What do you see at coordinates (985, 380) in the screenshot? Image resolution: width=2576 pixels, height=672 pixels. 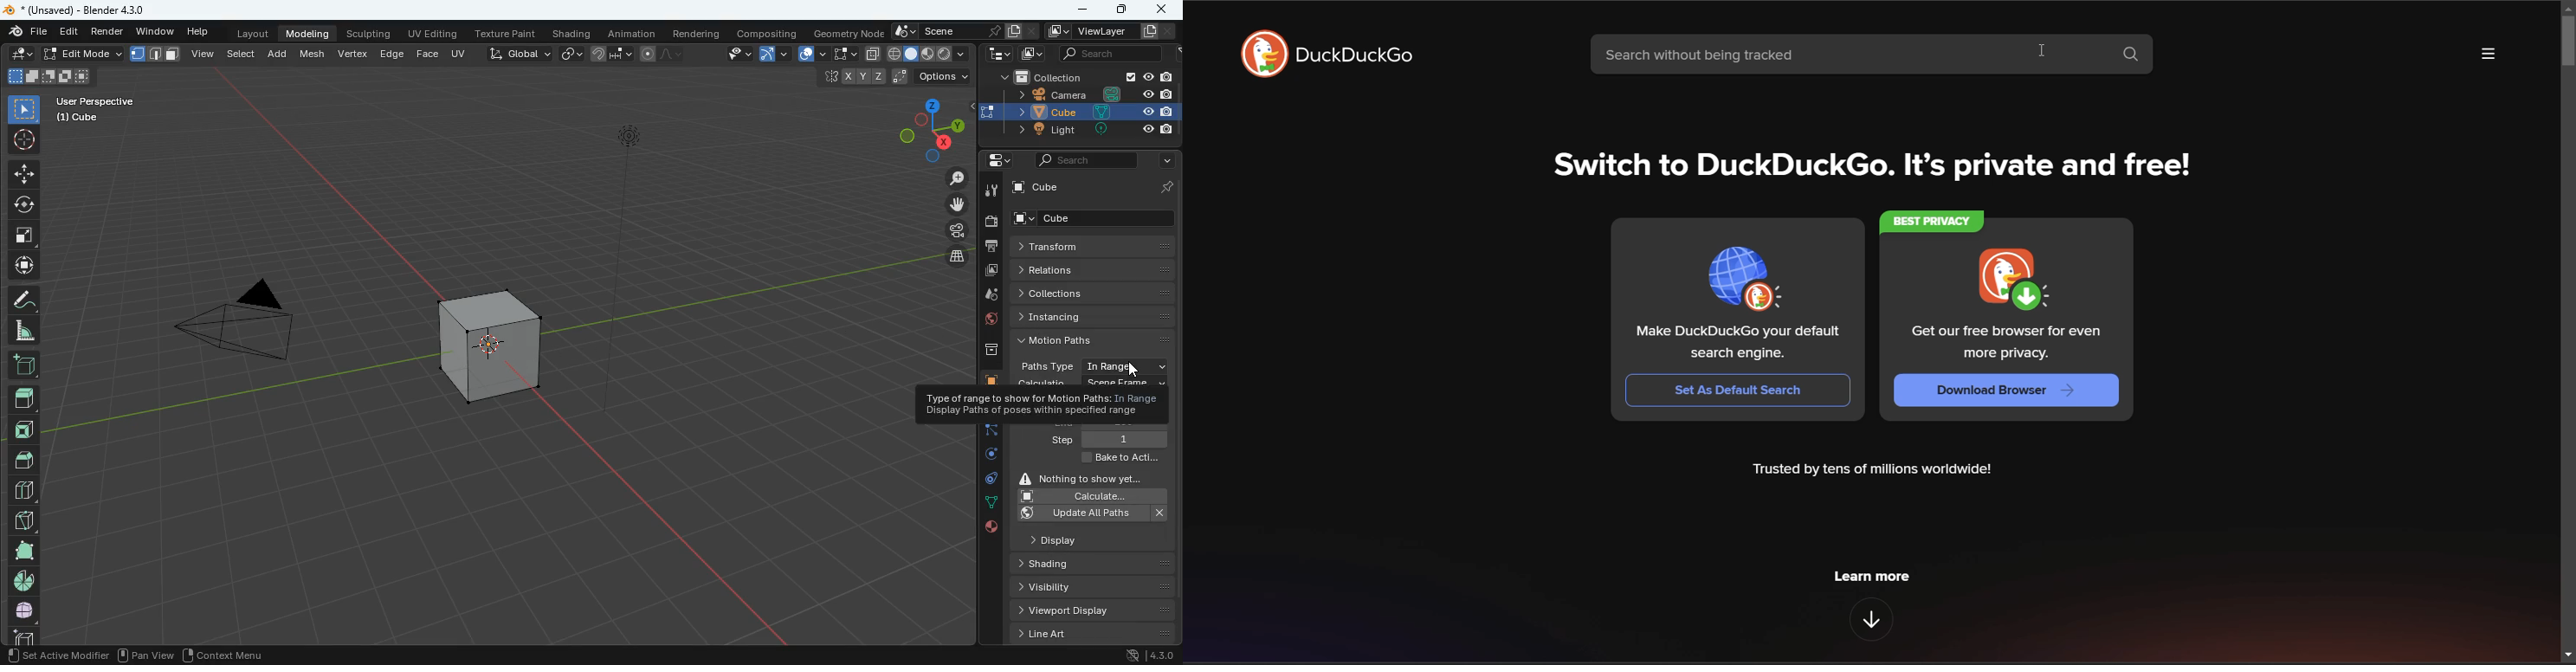 I see `cube` at bounding box center [985, 380].